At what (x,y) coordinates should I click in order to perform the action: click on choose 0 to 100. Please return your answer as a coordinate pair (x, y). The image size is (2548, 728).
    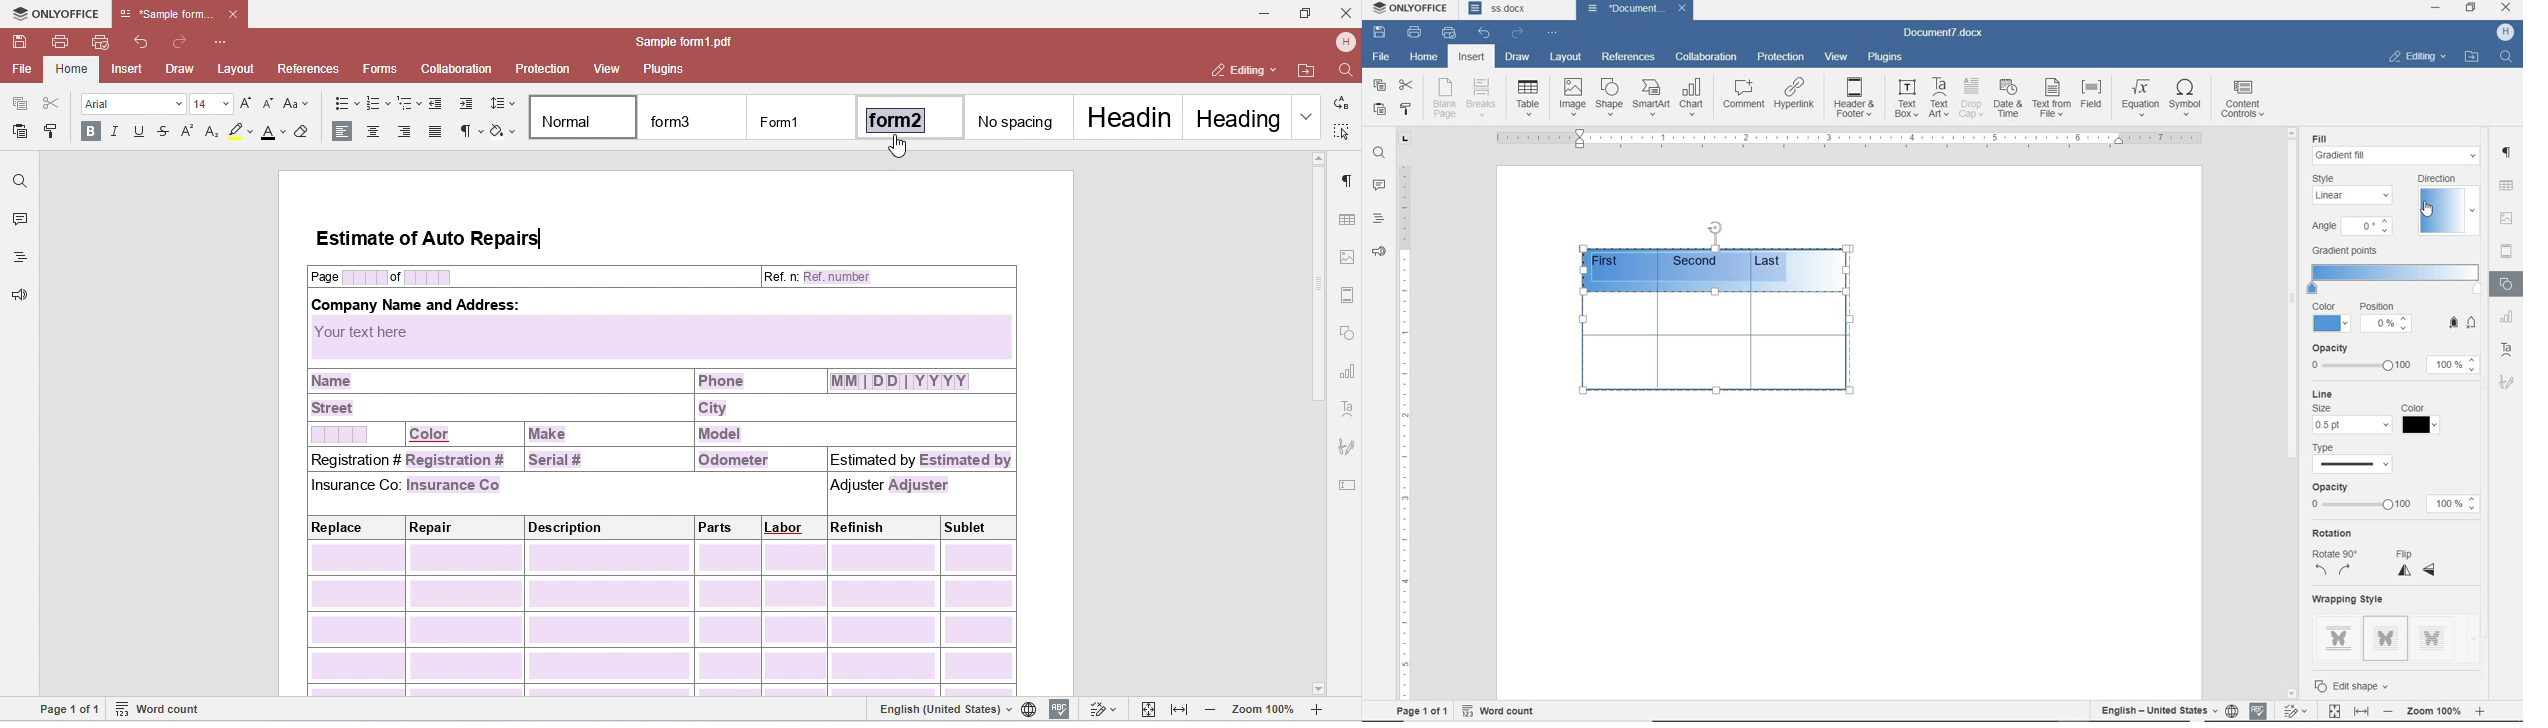
    Looking at the image, I should click on (2364, 364).